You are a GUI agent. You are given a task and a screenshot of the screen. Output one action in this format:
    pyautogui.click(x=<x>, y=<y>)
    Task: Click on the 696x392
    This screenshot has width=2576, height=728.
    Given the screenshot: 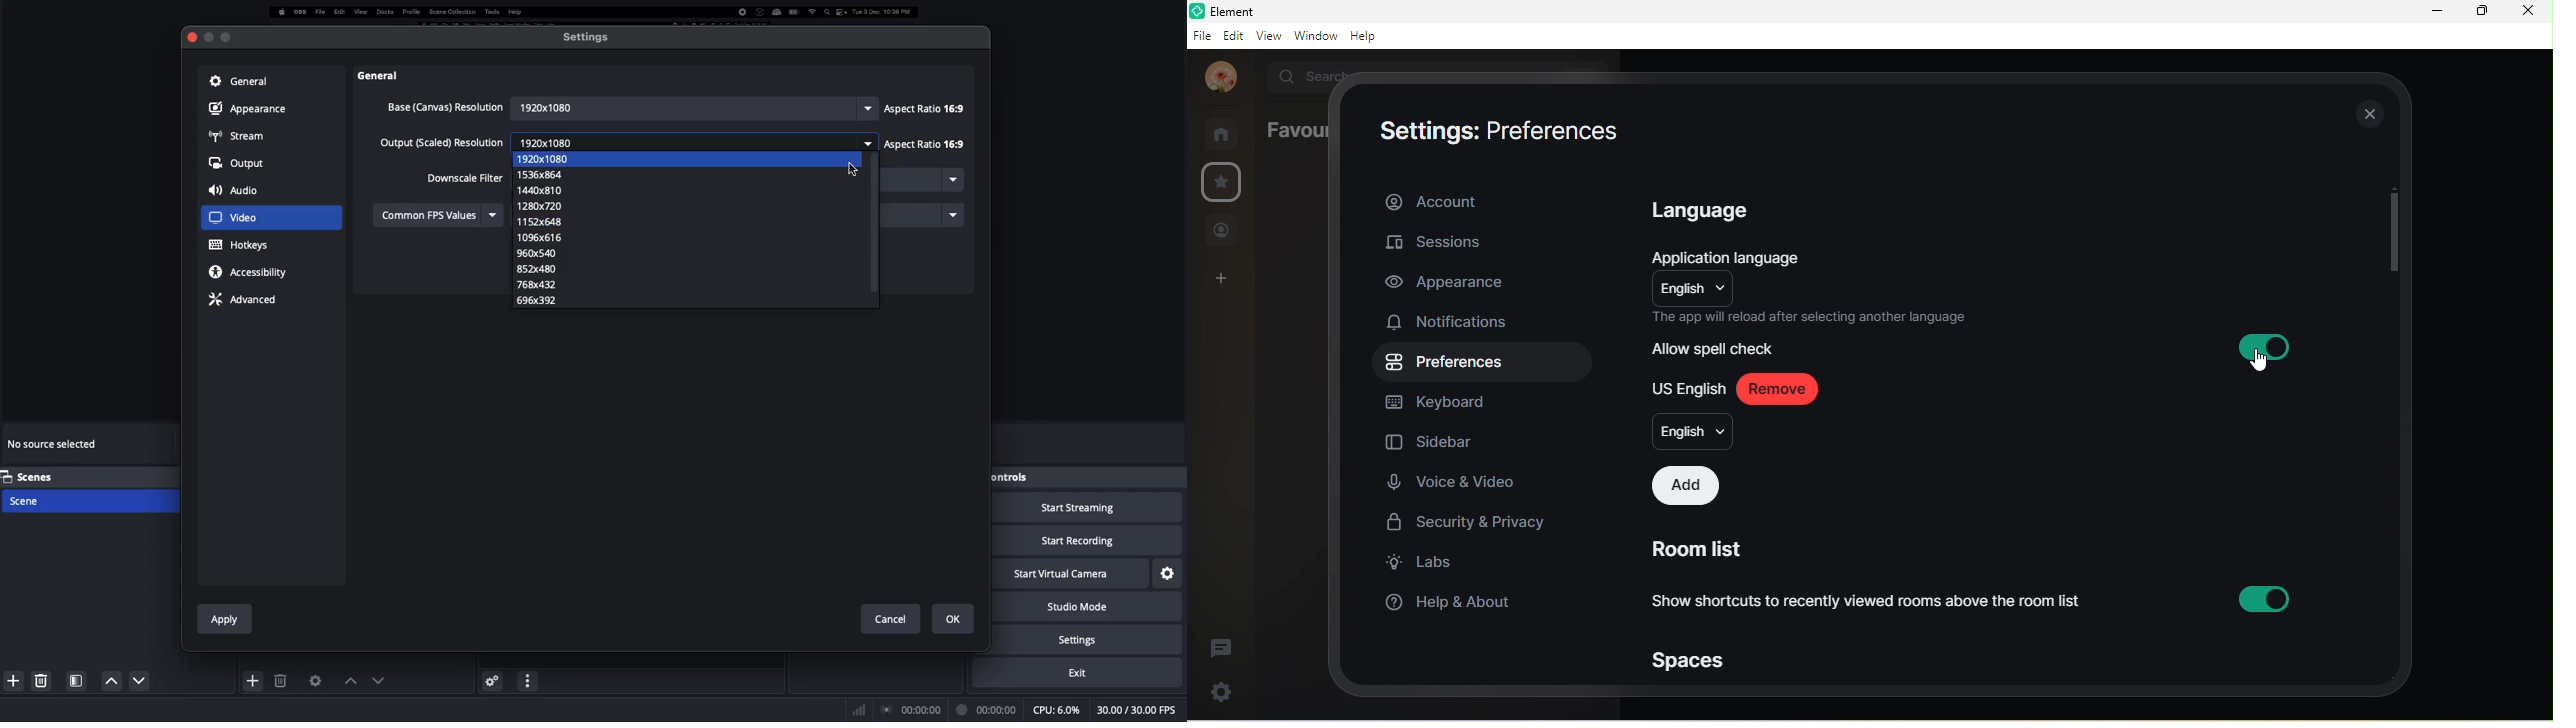 What is the action you would take?
    pyautogui.click(x=539, y=300)
    